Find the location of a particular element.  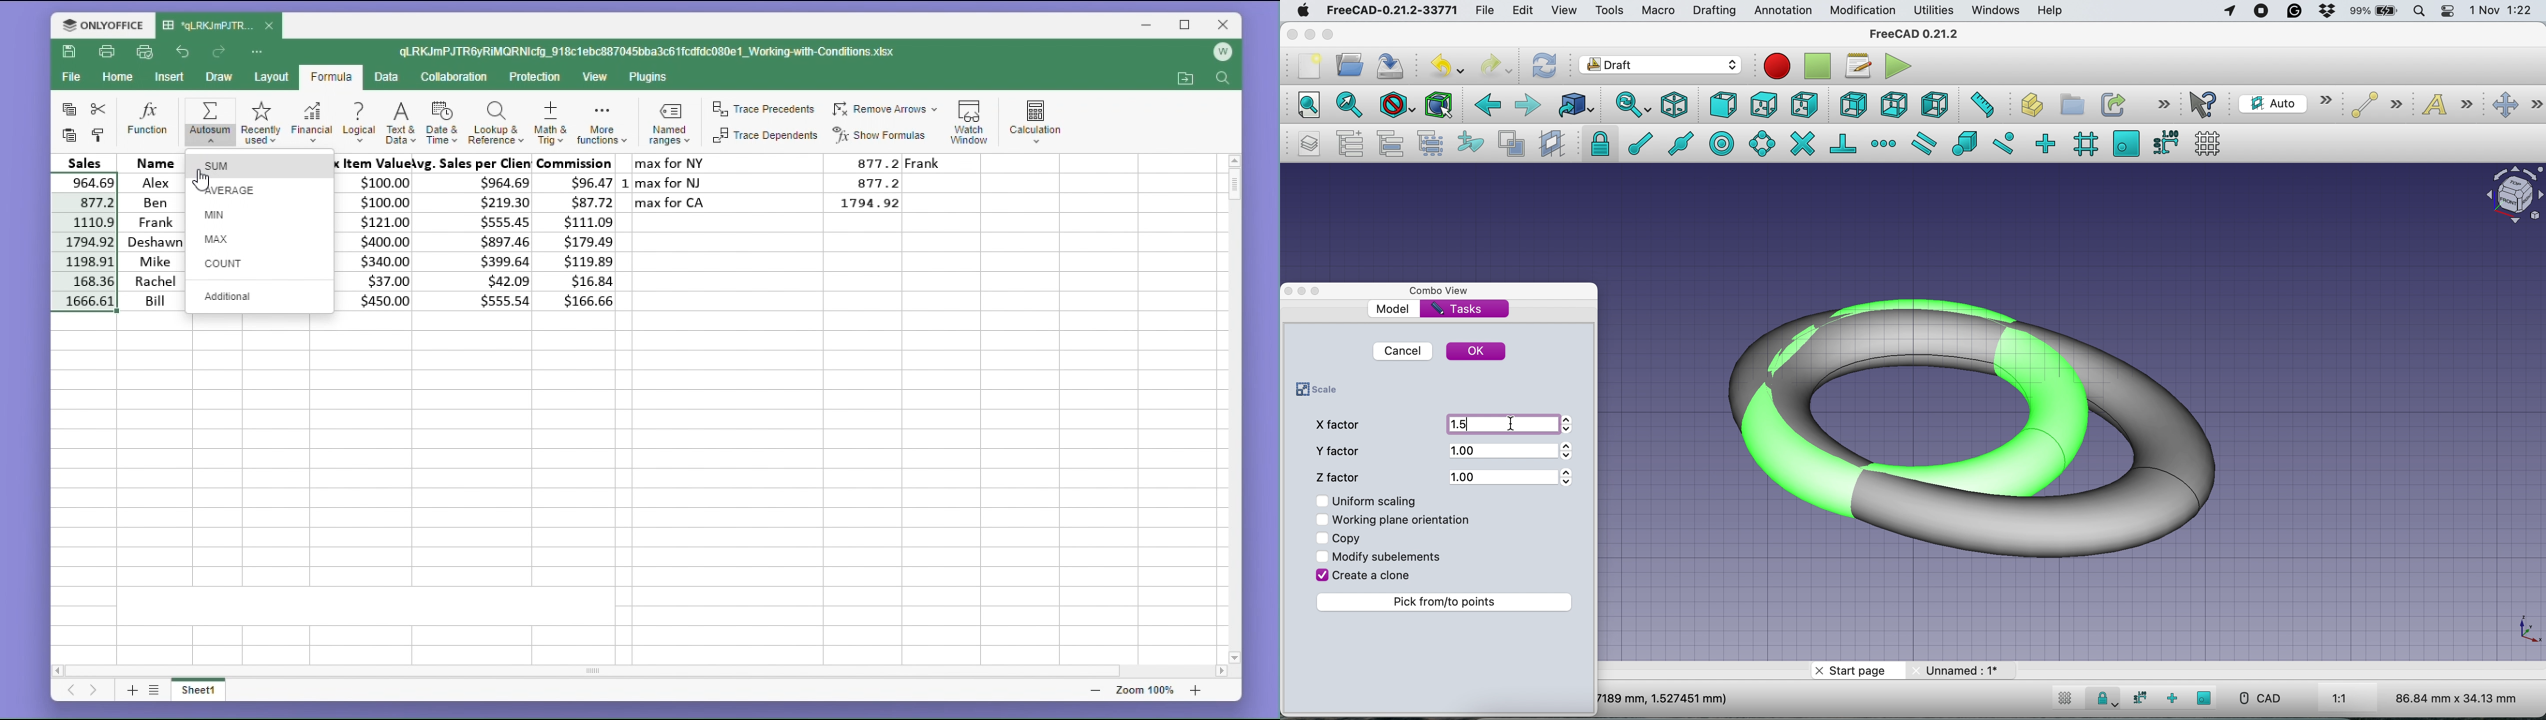

Toggle Floating Window is located at coordinates (1303, 292).